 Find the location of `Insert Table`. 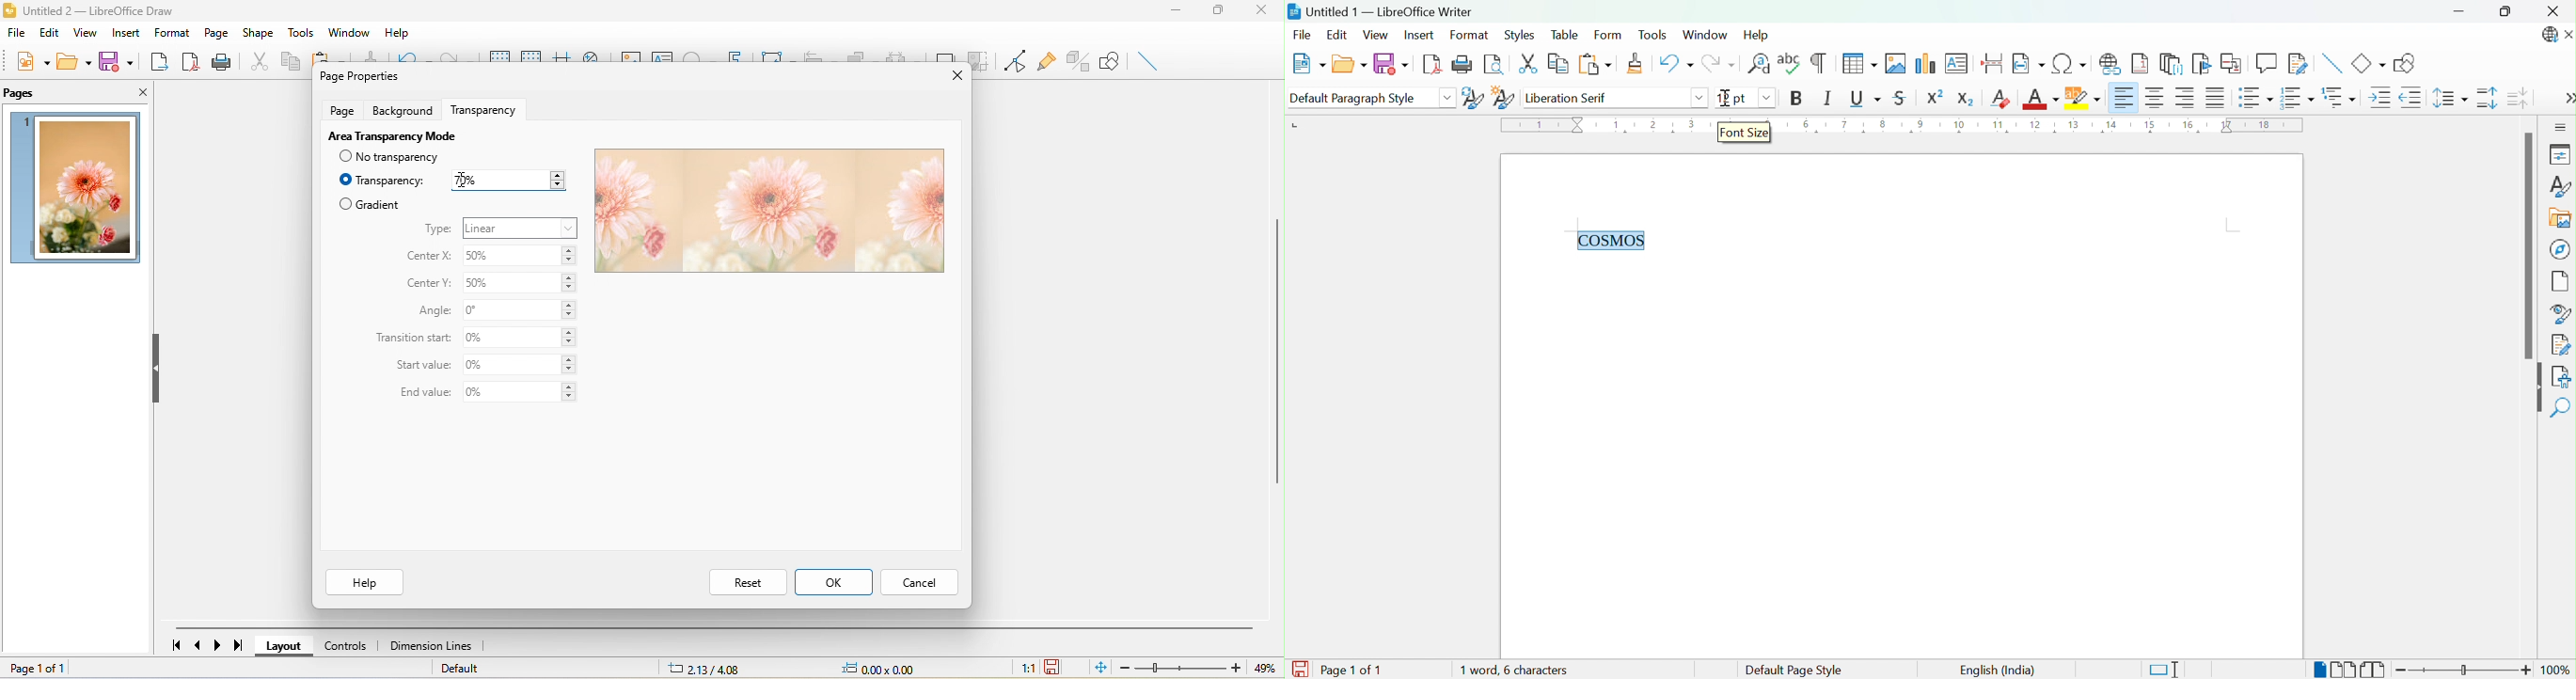

Insert Table is located at coordinates (1857, 63).